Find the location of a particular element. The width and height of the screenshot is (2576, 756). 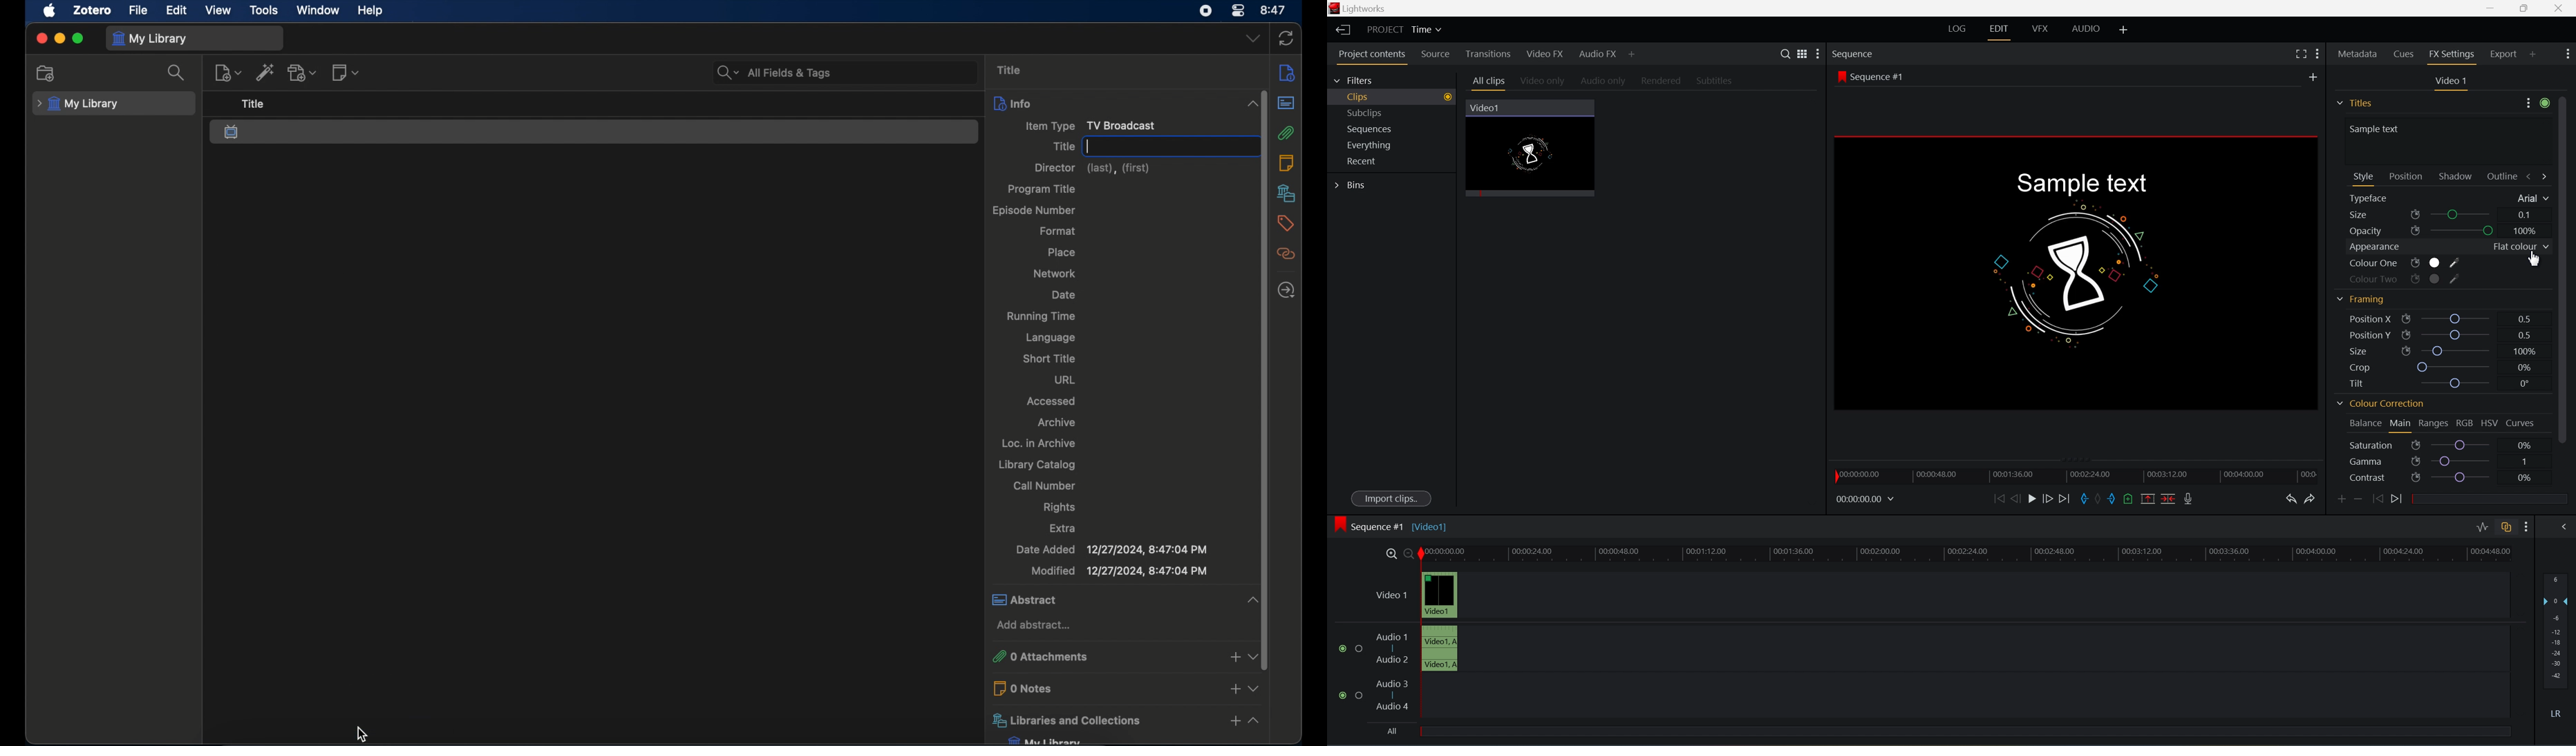

zotero is located at coordinates (93, 10).